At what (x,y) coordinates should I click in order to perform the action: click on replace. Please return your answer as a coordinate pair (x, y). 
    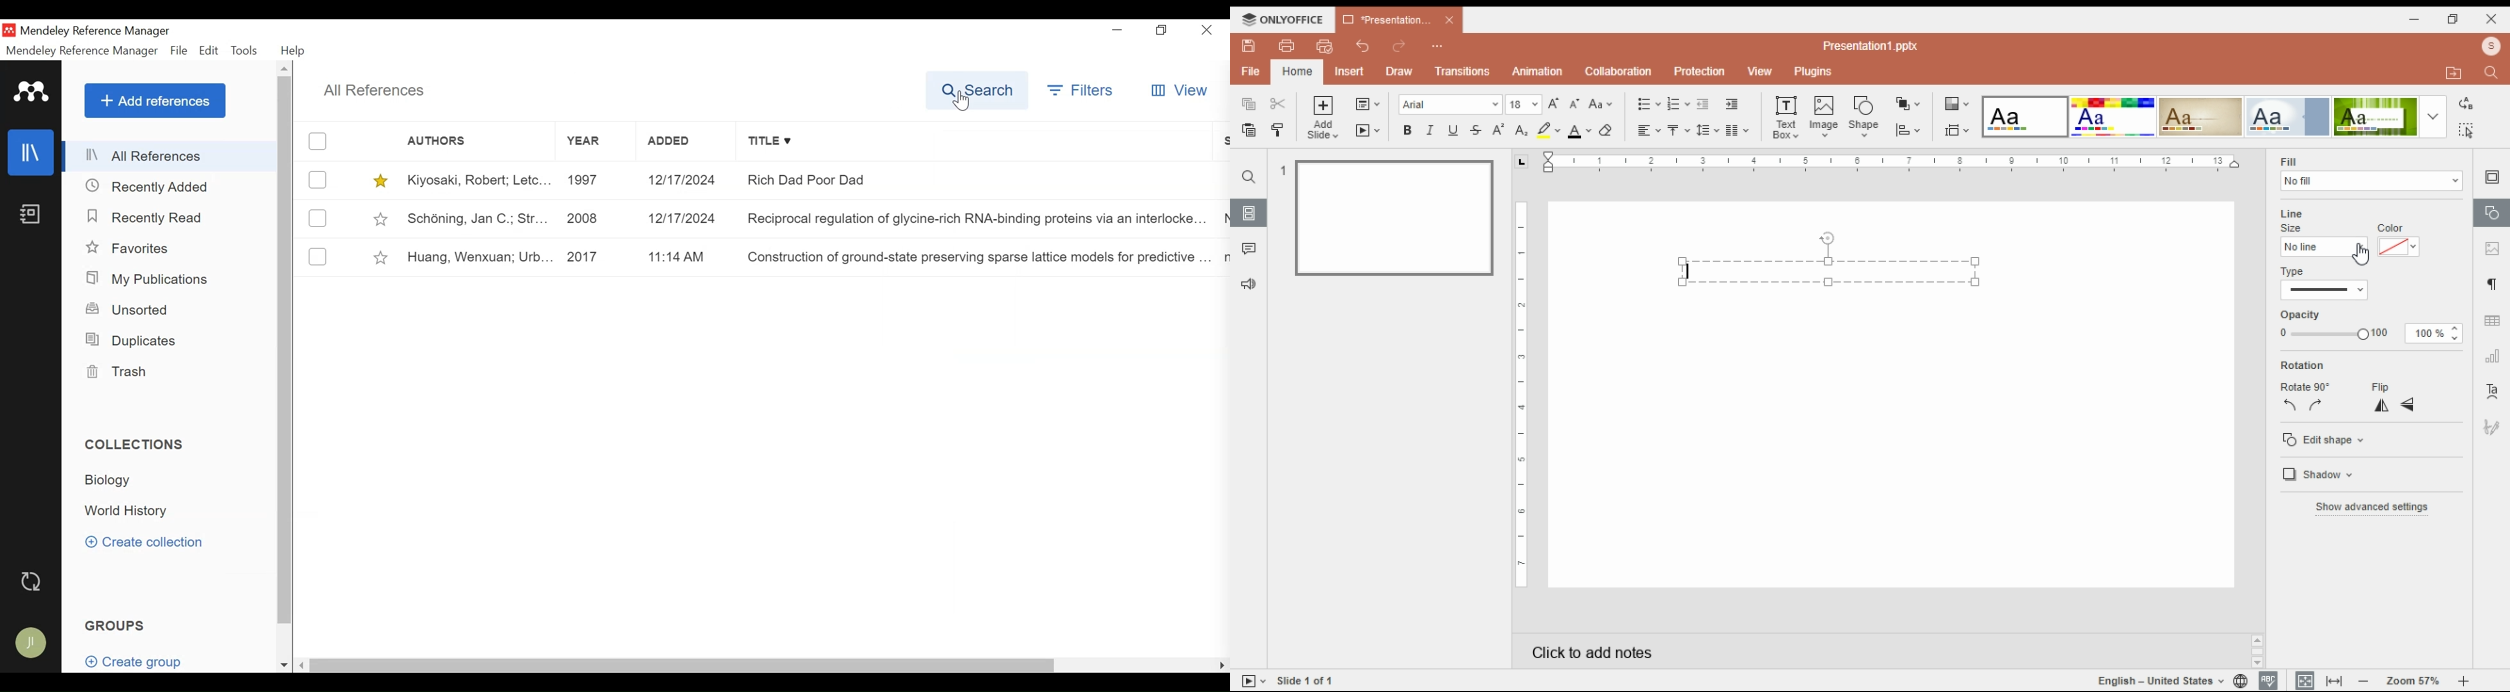
    Looking at the image, I should click on (2467, 102).